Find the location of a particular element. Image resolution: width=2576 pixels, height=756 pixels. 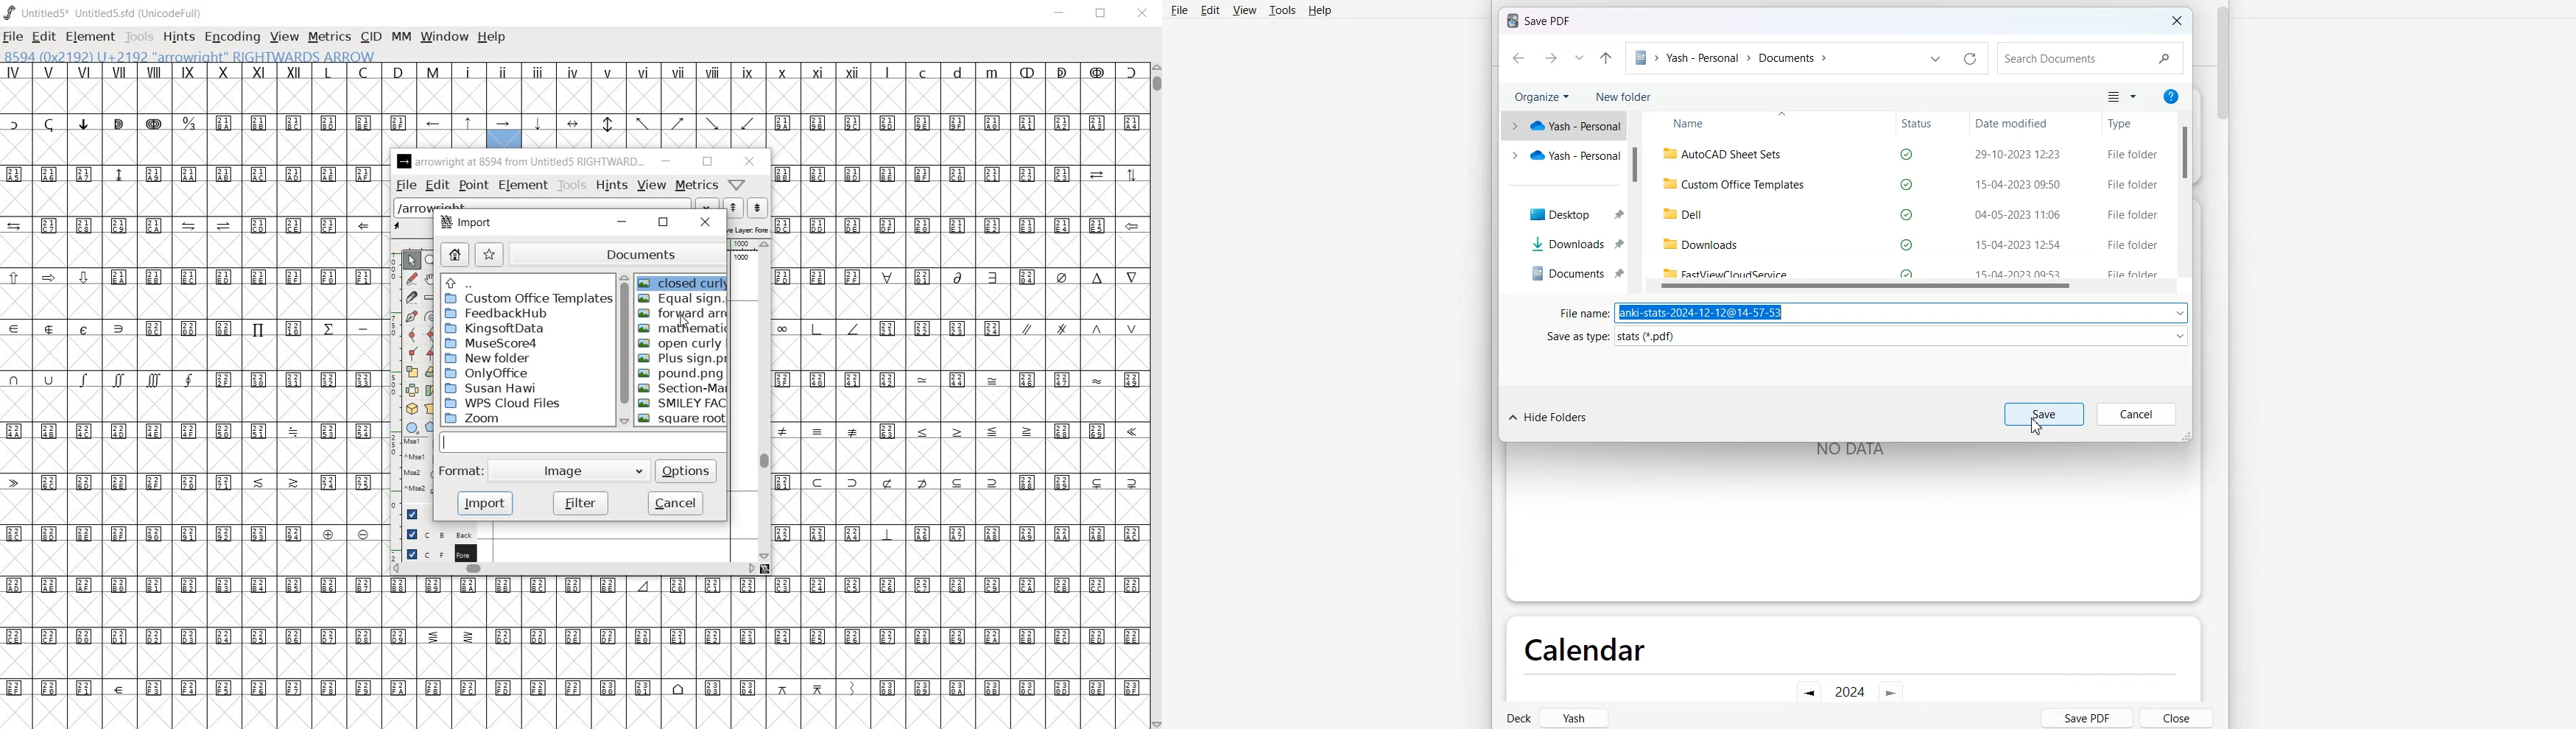

Downloads is located at coordinates (1563, 245).